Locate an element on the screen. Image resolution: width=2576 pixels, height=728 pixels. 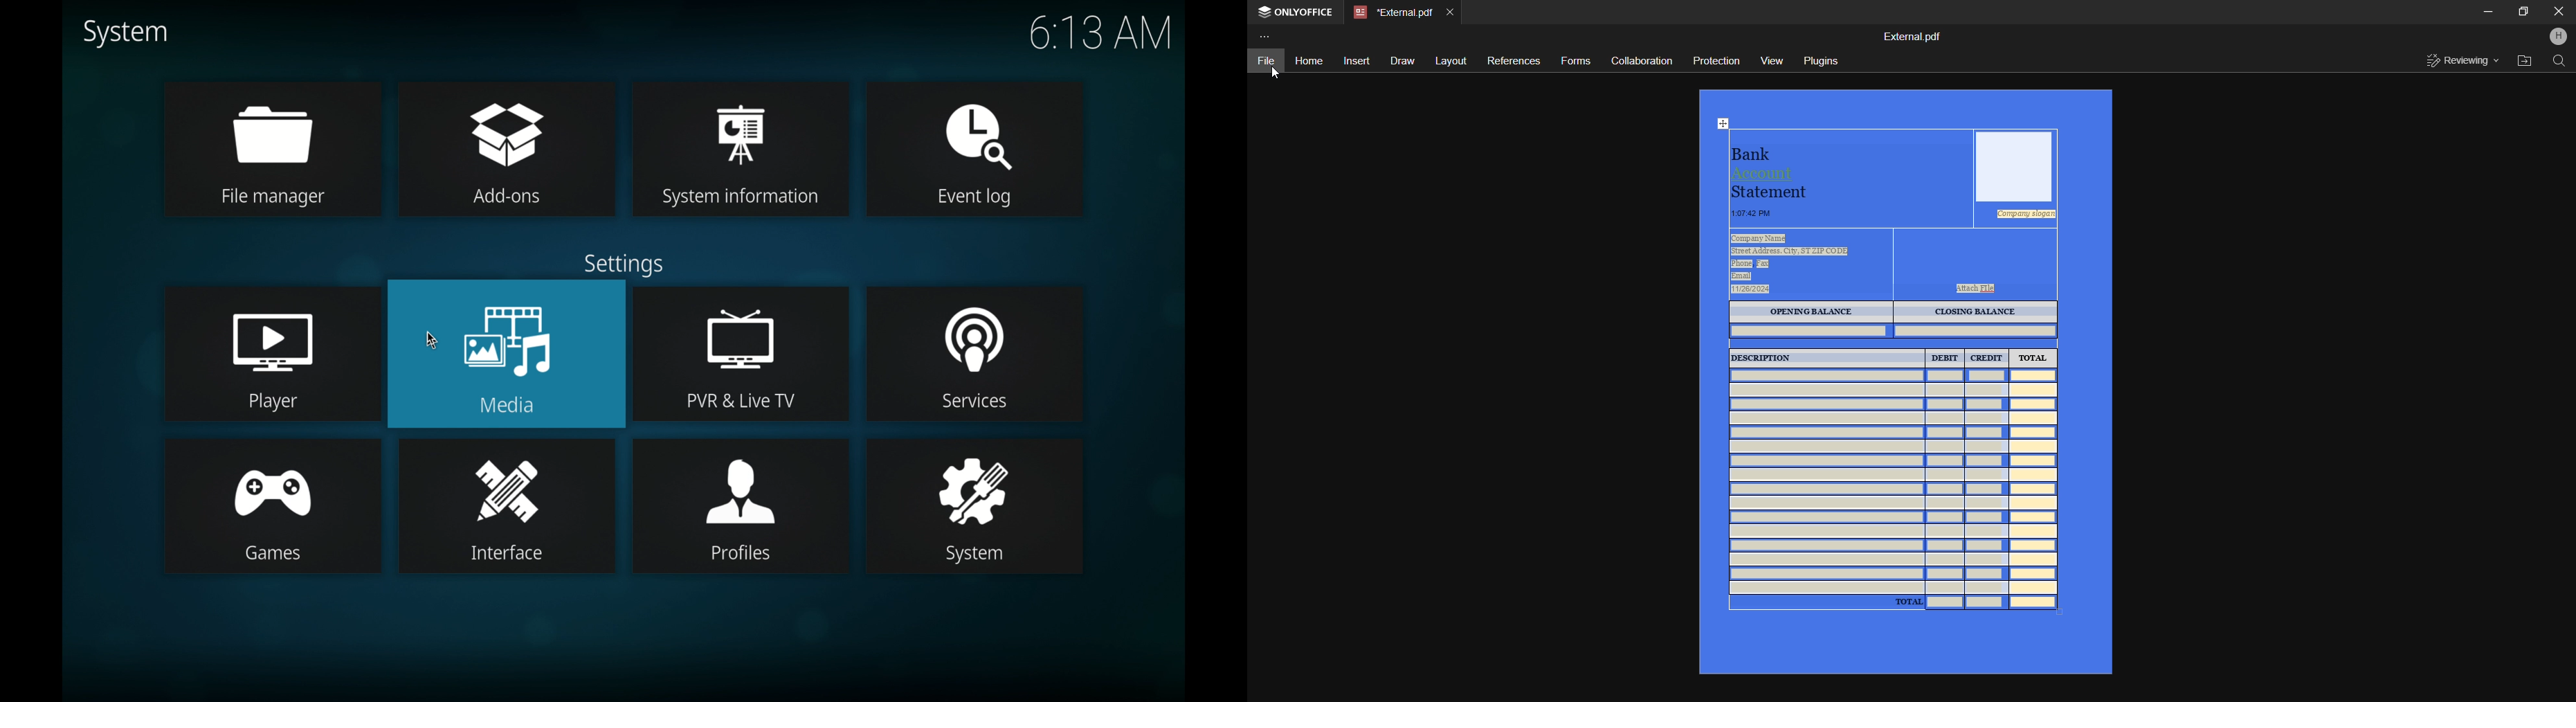
View is located at coordinates (1770, 60).